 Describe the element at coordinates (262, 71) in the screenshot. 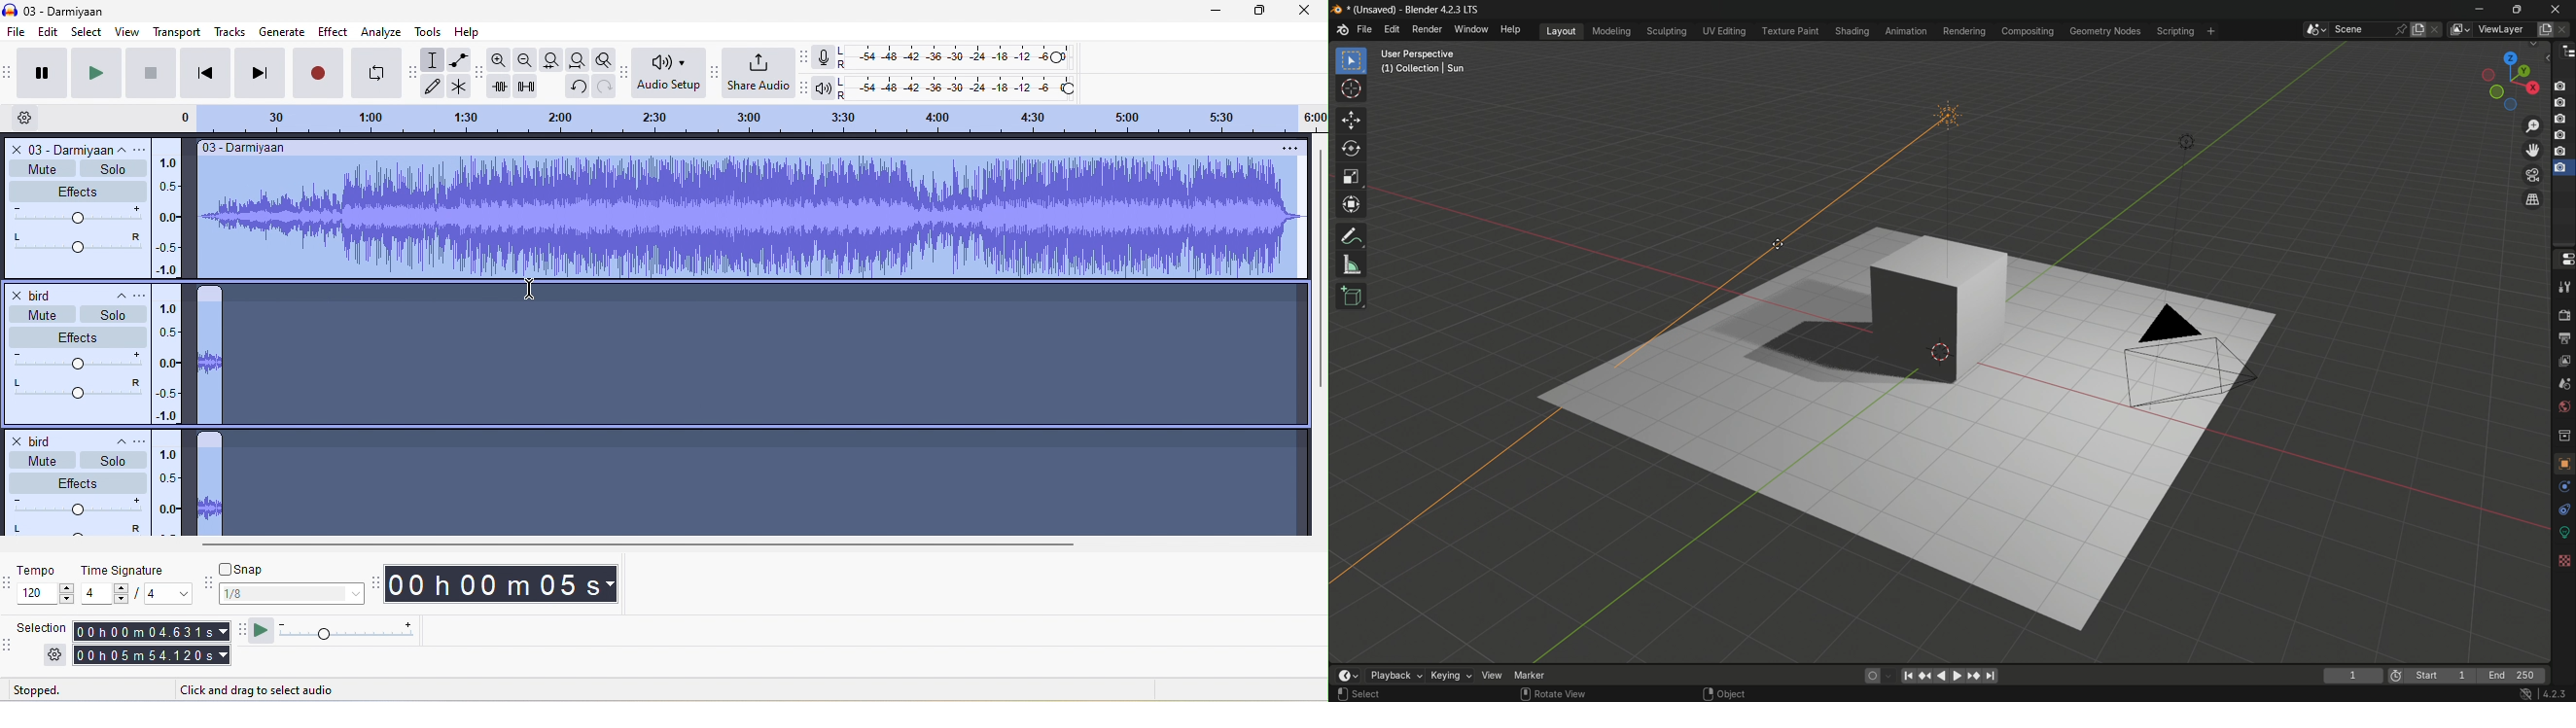

I see `skip to end` at that location.